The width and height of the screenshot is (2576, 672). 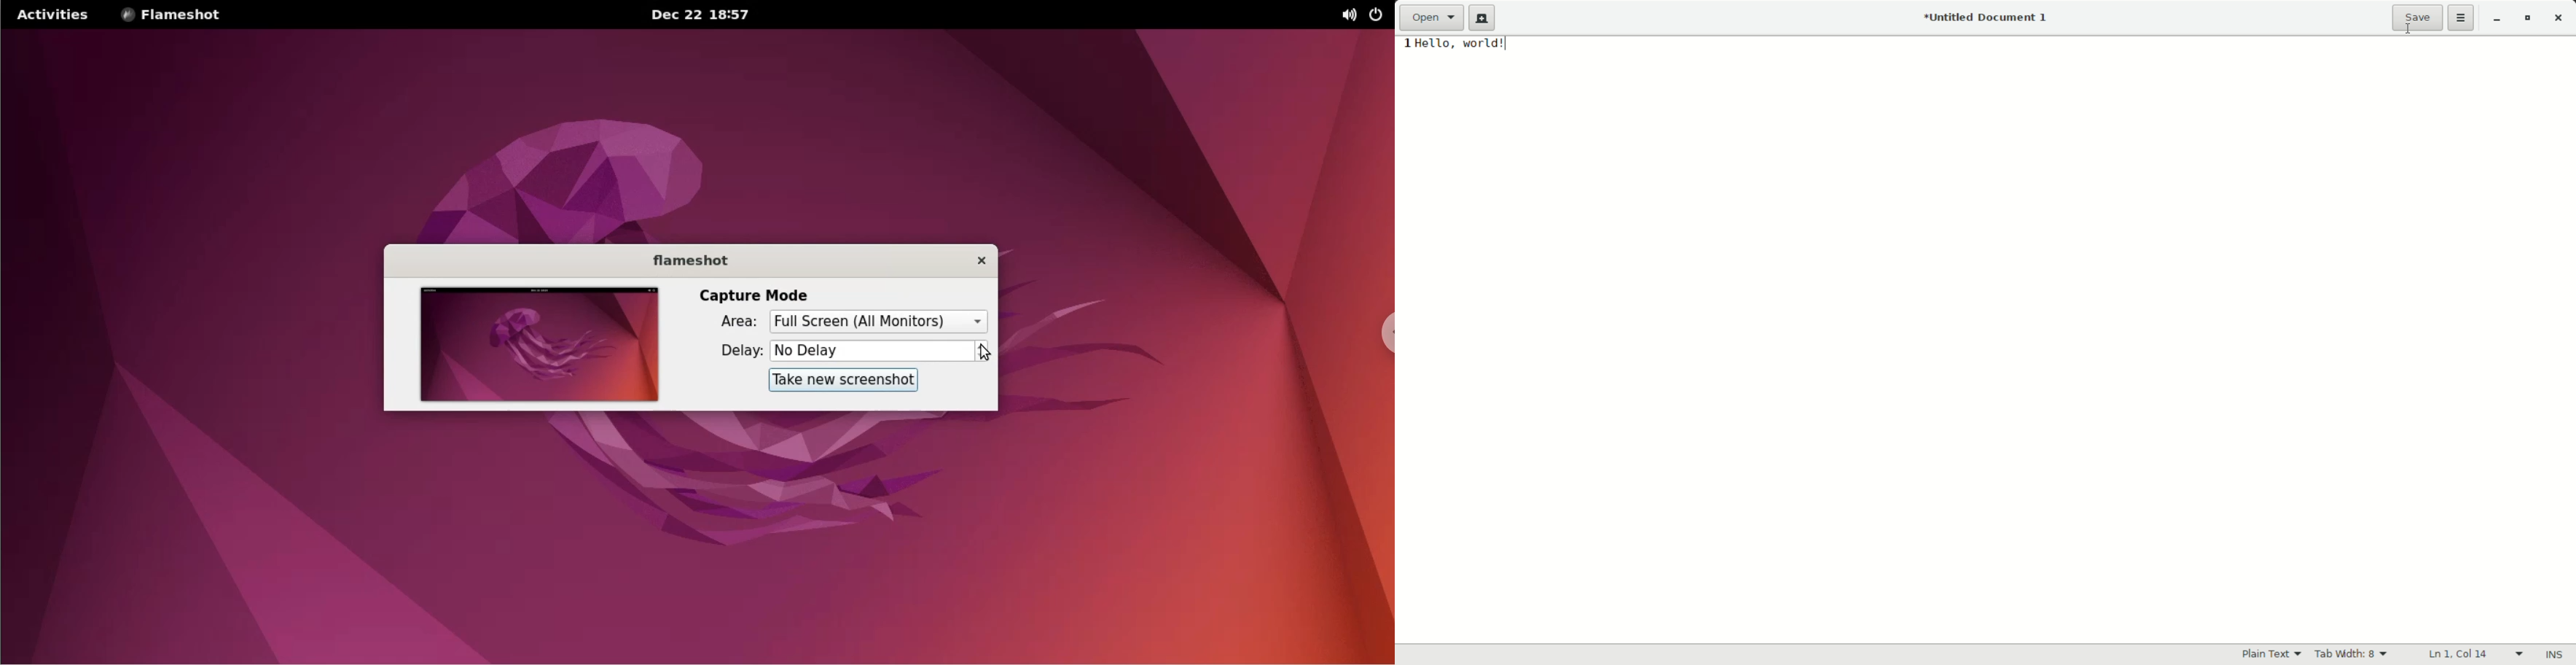 I want to click on activities, so click(x=50, y=15).